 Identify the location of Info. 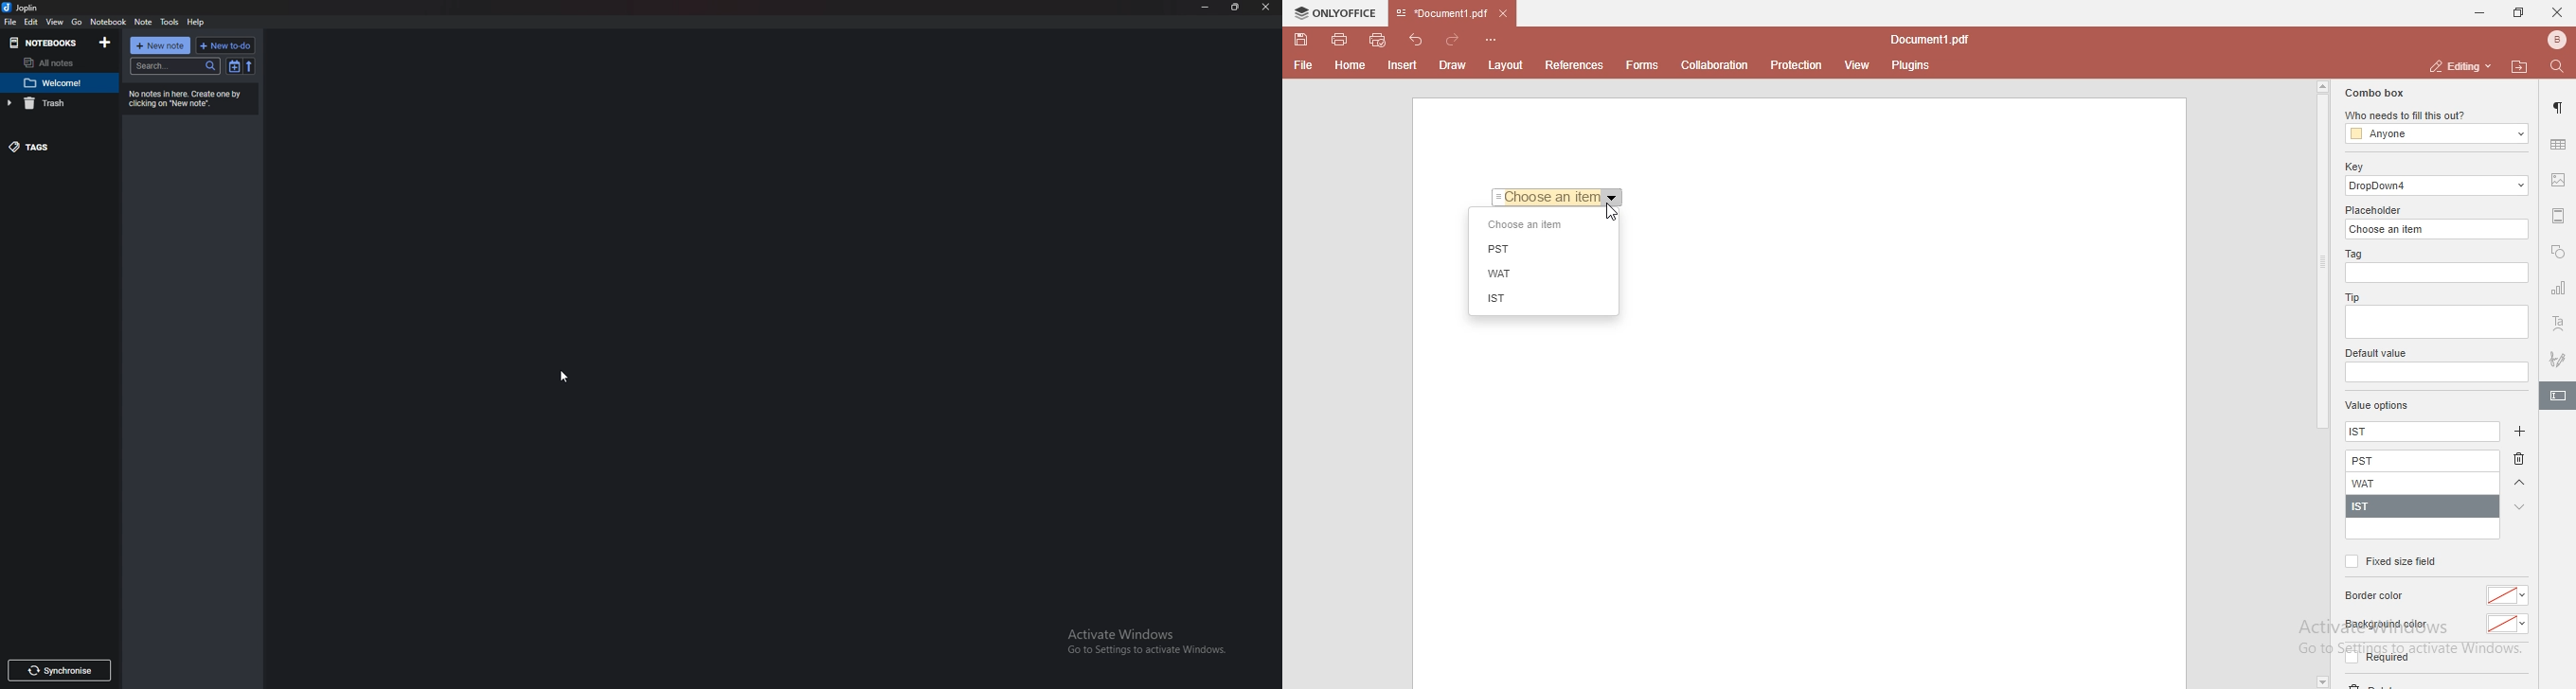
(184, 97).